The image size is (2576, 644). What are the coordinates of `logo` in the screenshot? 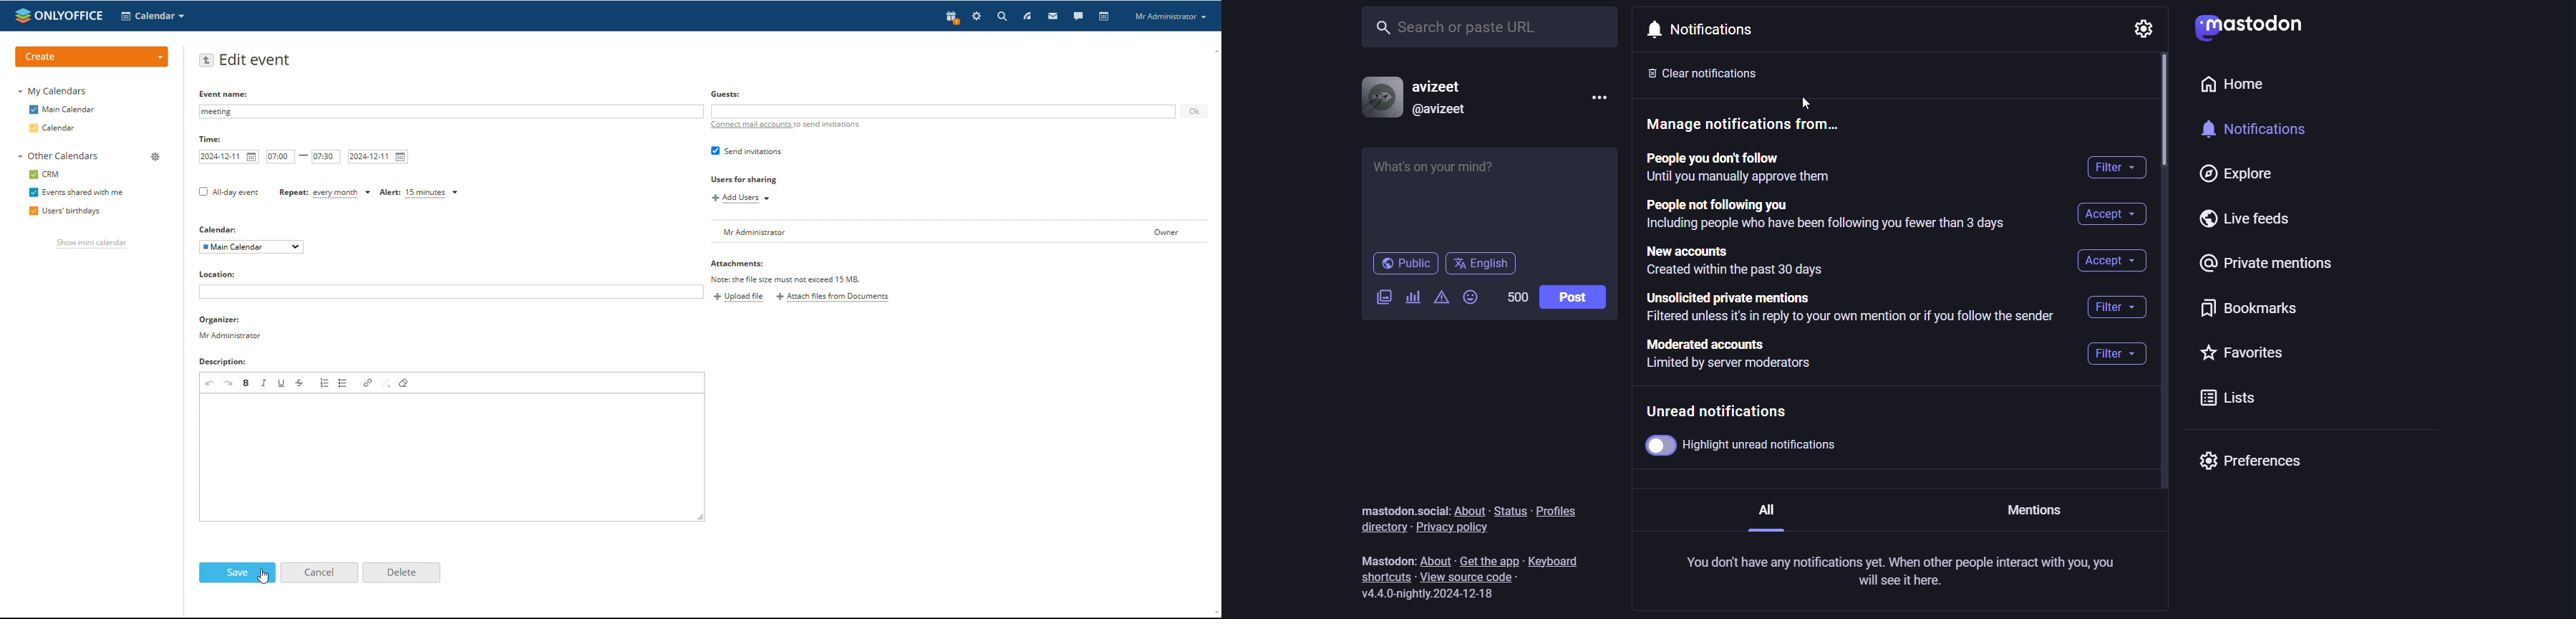 It's located at (58, 15).